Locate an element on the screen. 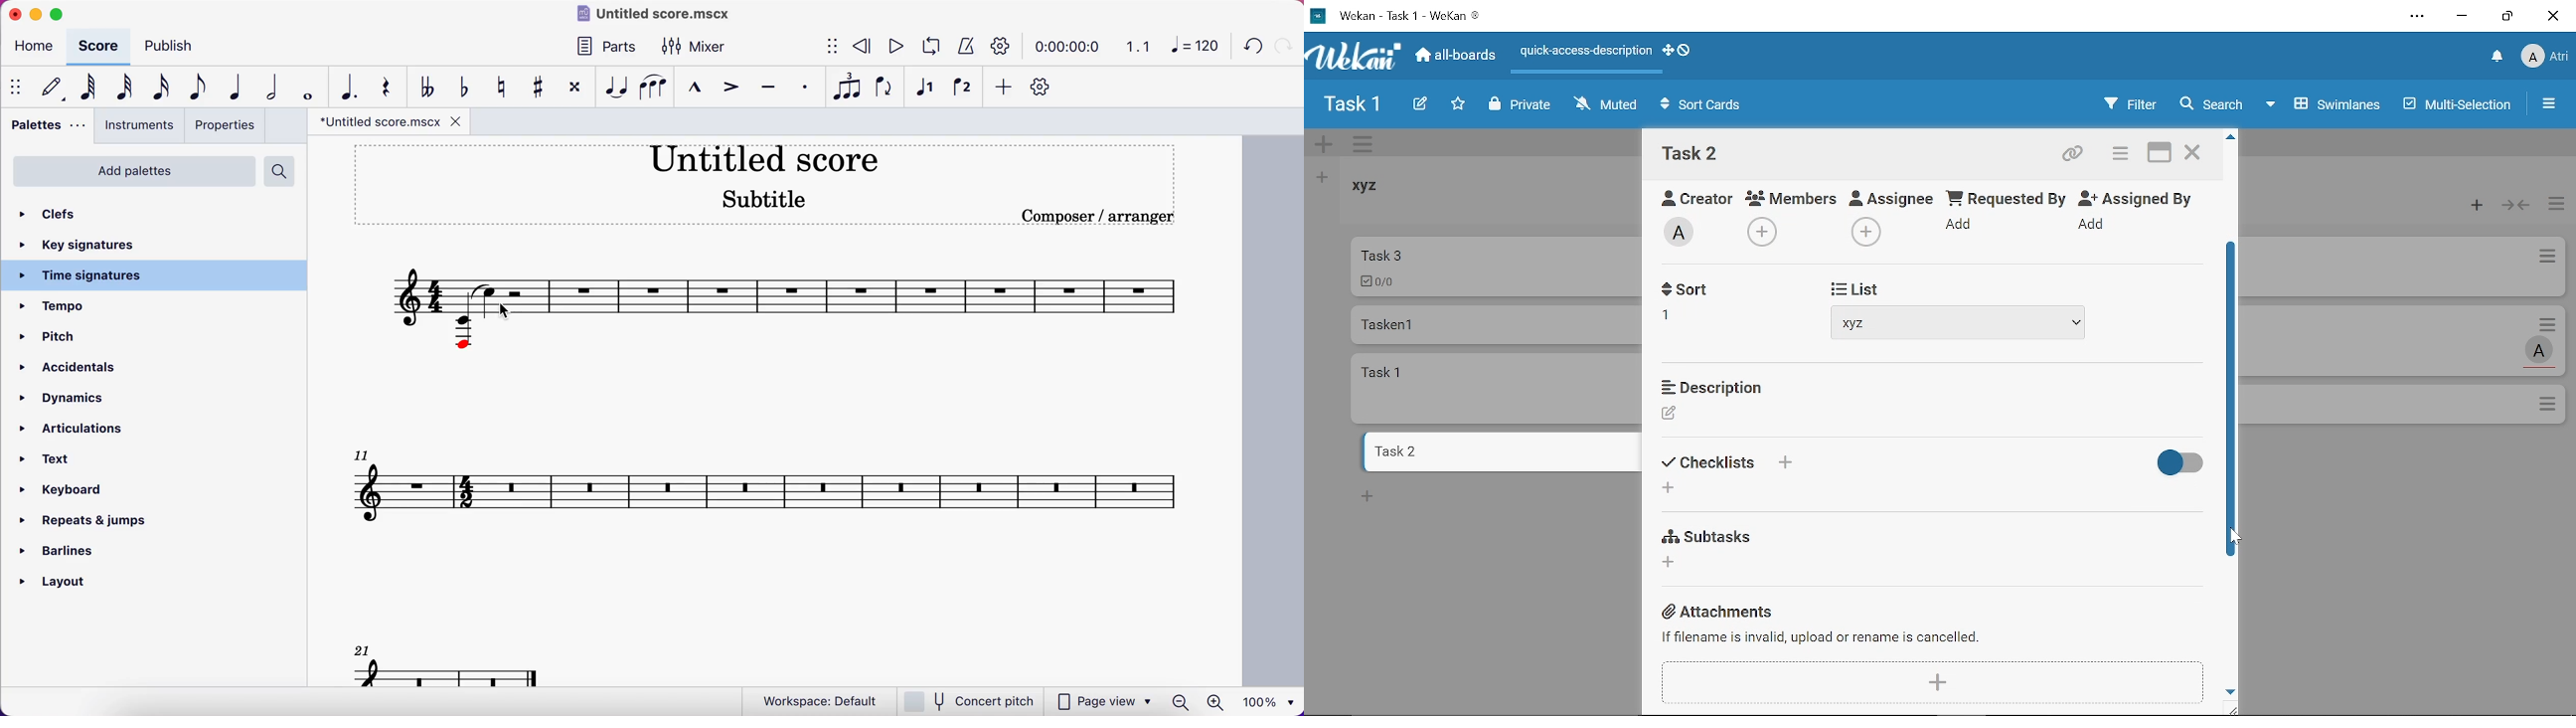 The image size is (2576, 728). instruments is located at coordinates (140, 127).